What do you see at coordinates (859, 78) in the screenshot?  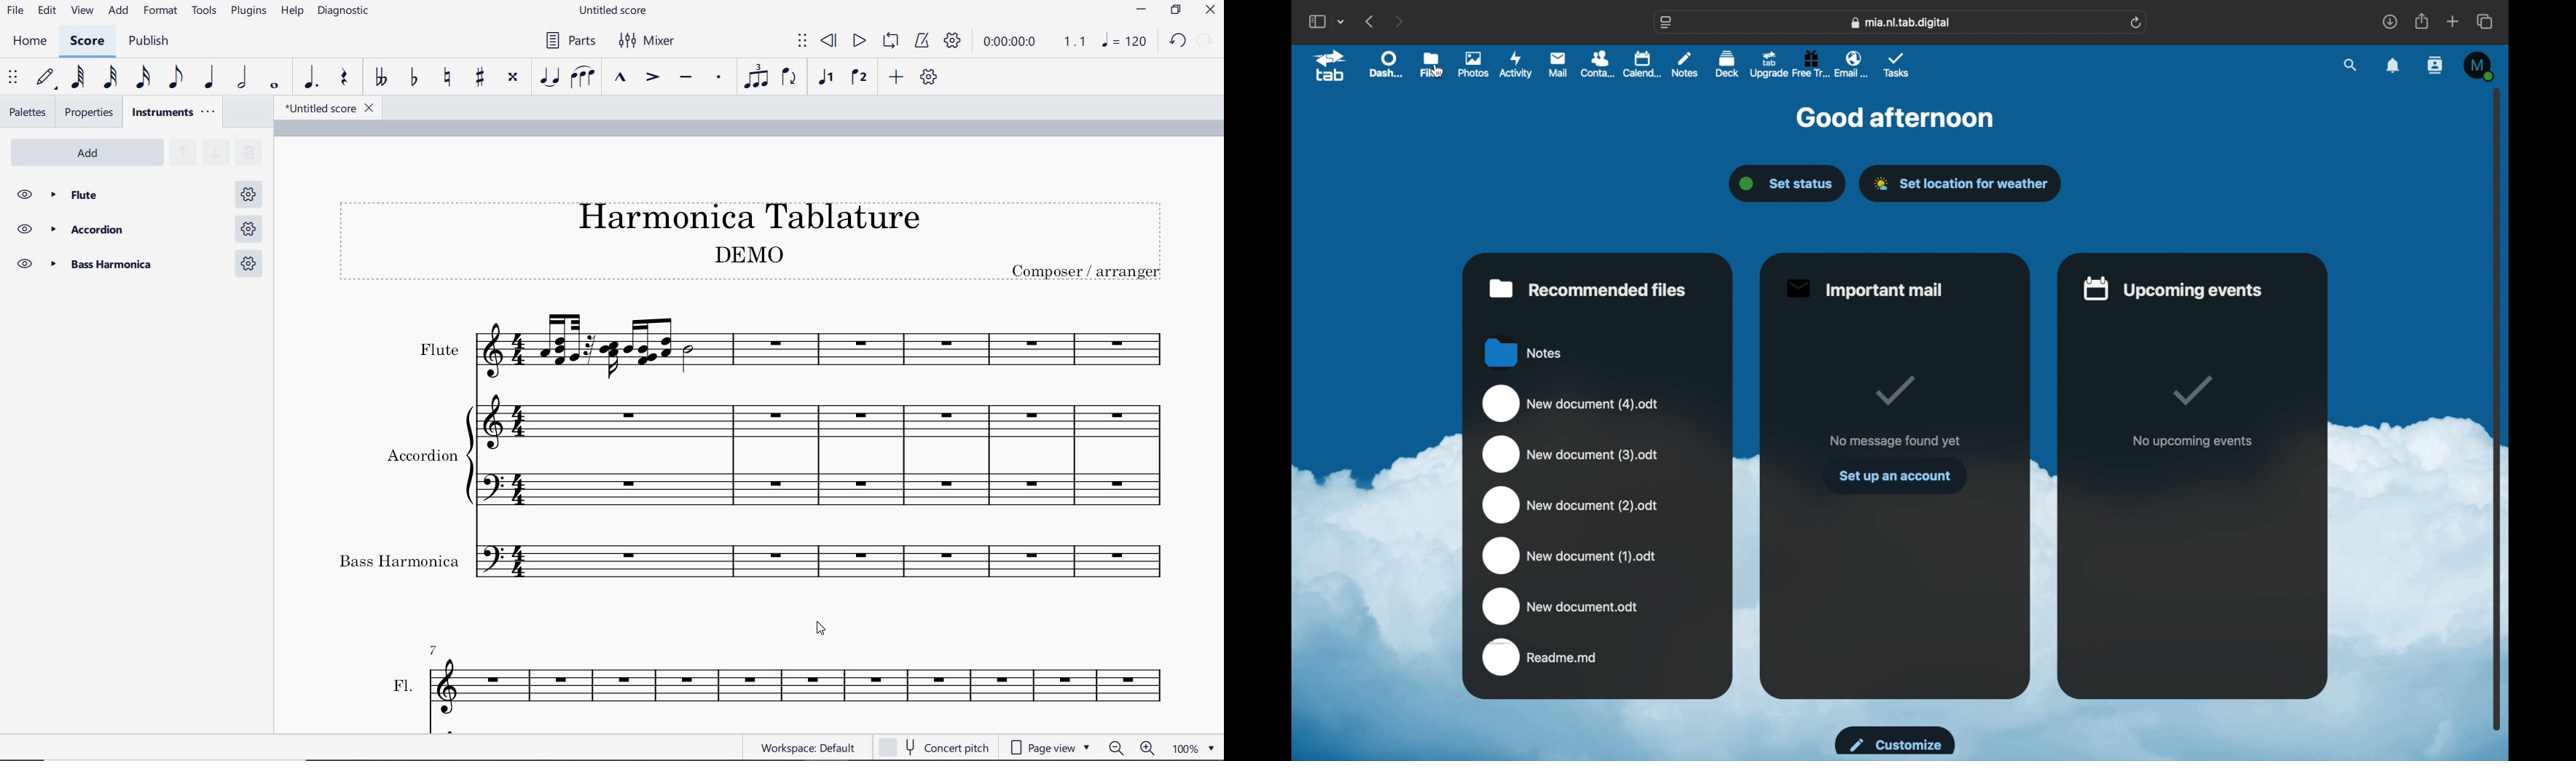 I see `voice 2` at bounding box center [859, 78].